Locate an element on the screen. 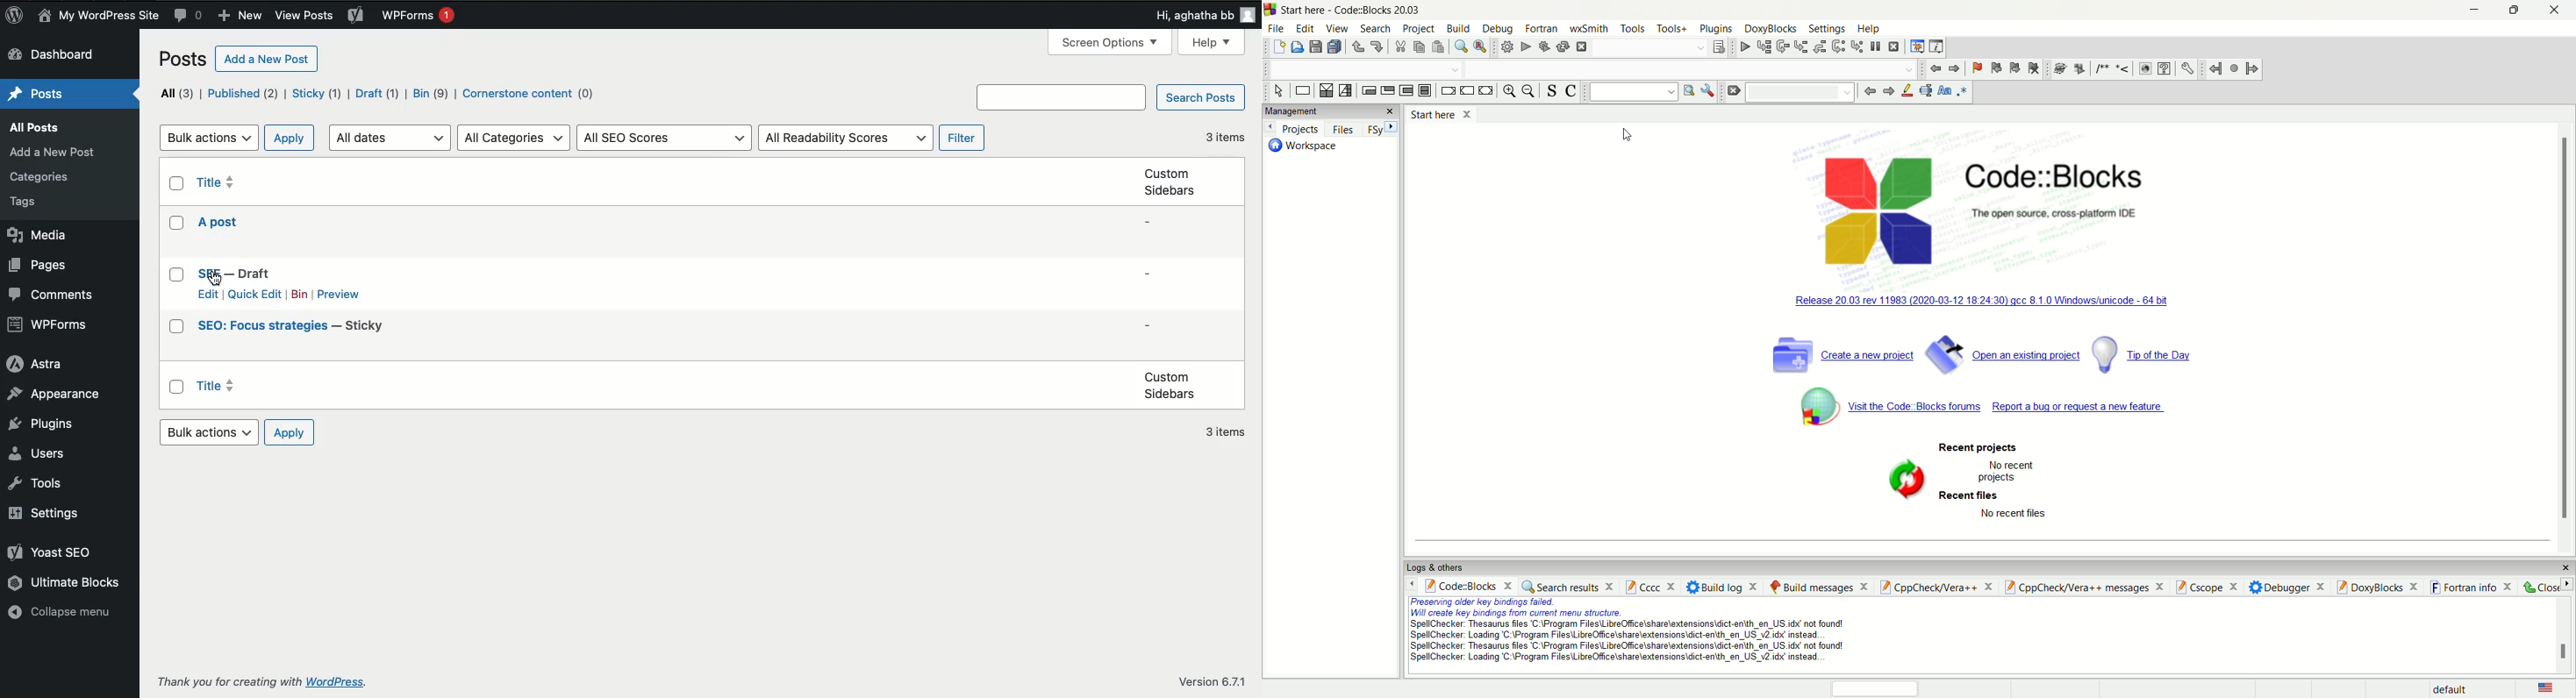  various info is located at coordinates (1936, 47).